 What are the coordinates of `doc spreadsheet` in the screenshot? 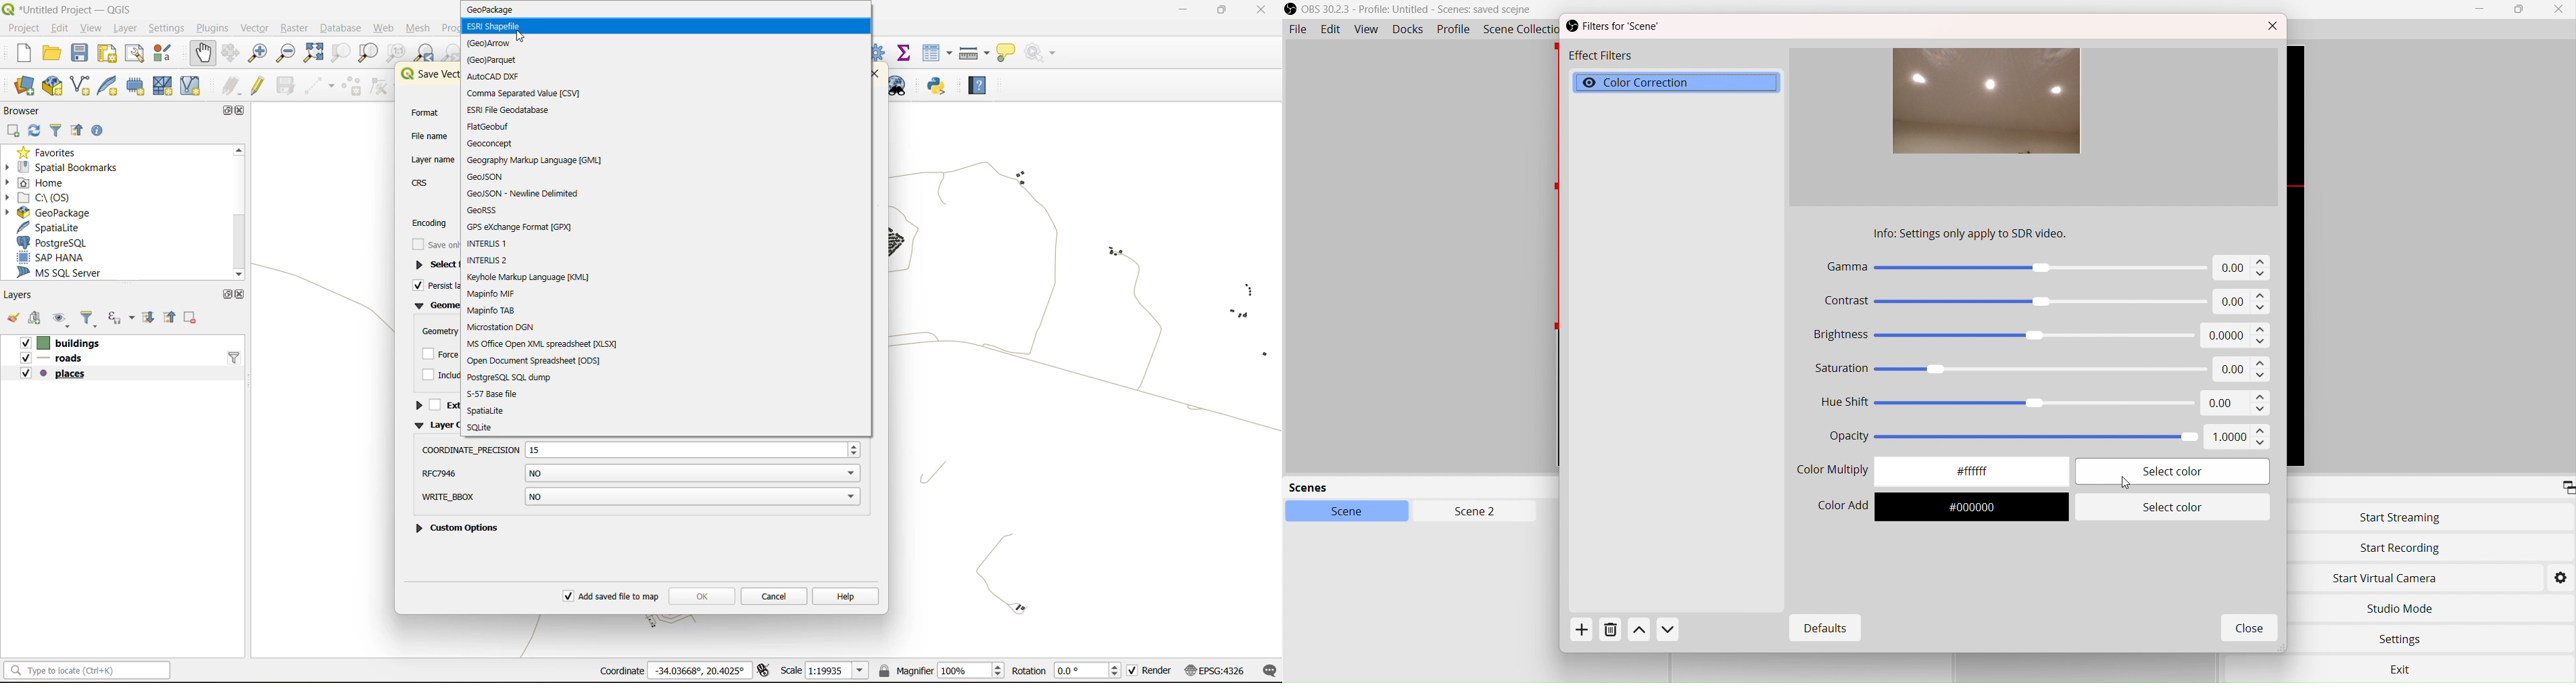 It's located at (536, 362).